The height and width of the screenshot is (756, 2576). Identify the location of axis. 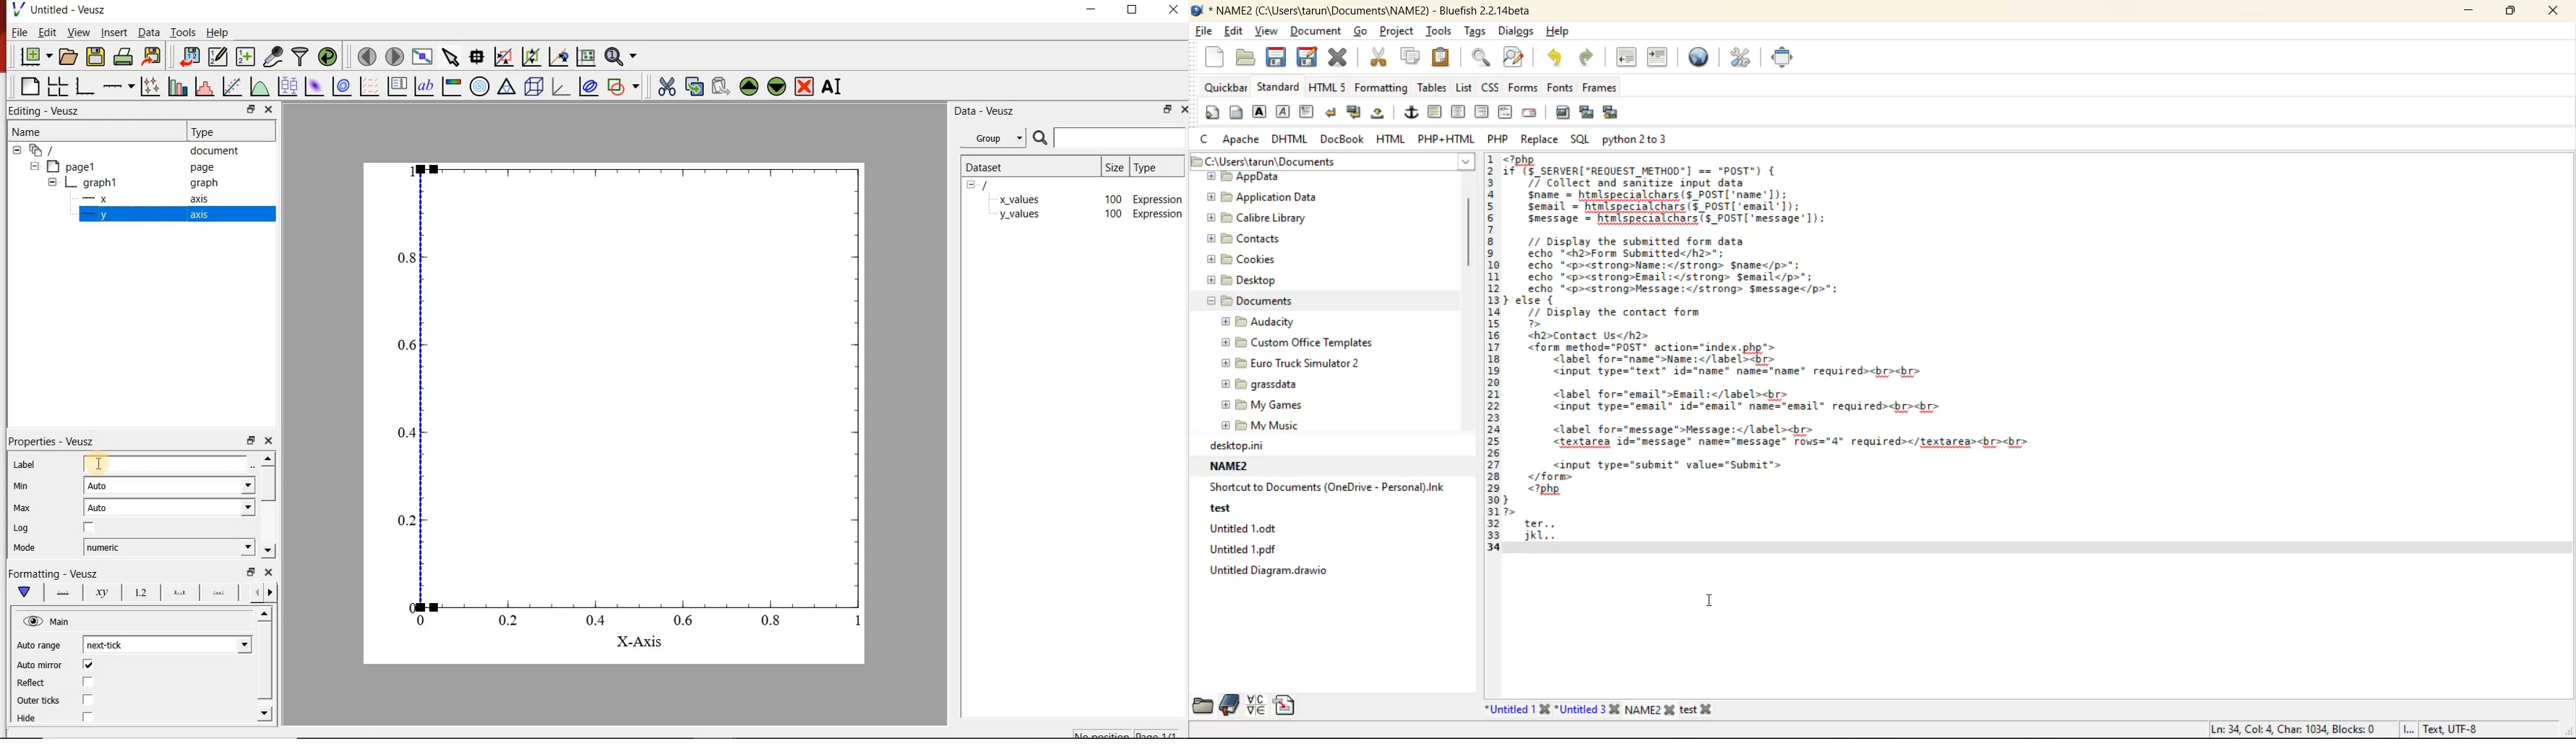
(199, 215).